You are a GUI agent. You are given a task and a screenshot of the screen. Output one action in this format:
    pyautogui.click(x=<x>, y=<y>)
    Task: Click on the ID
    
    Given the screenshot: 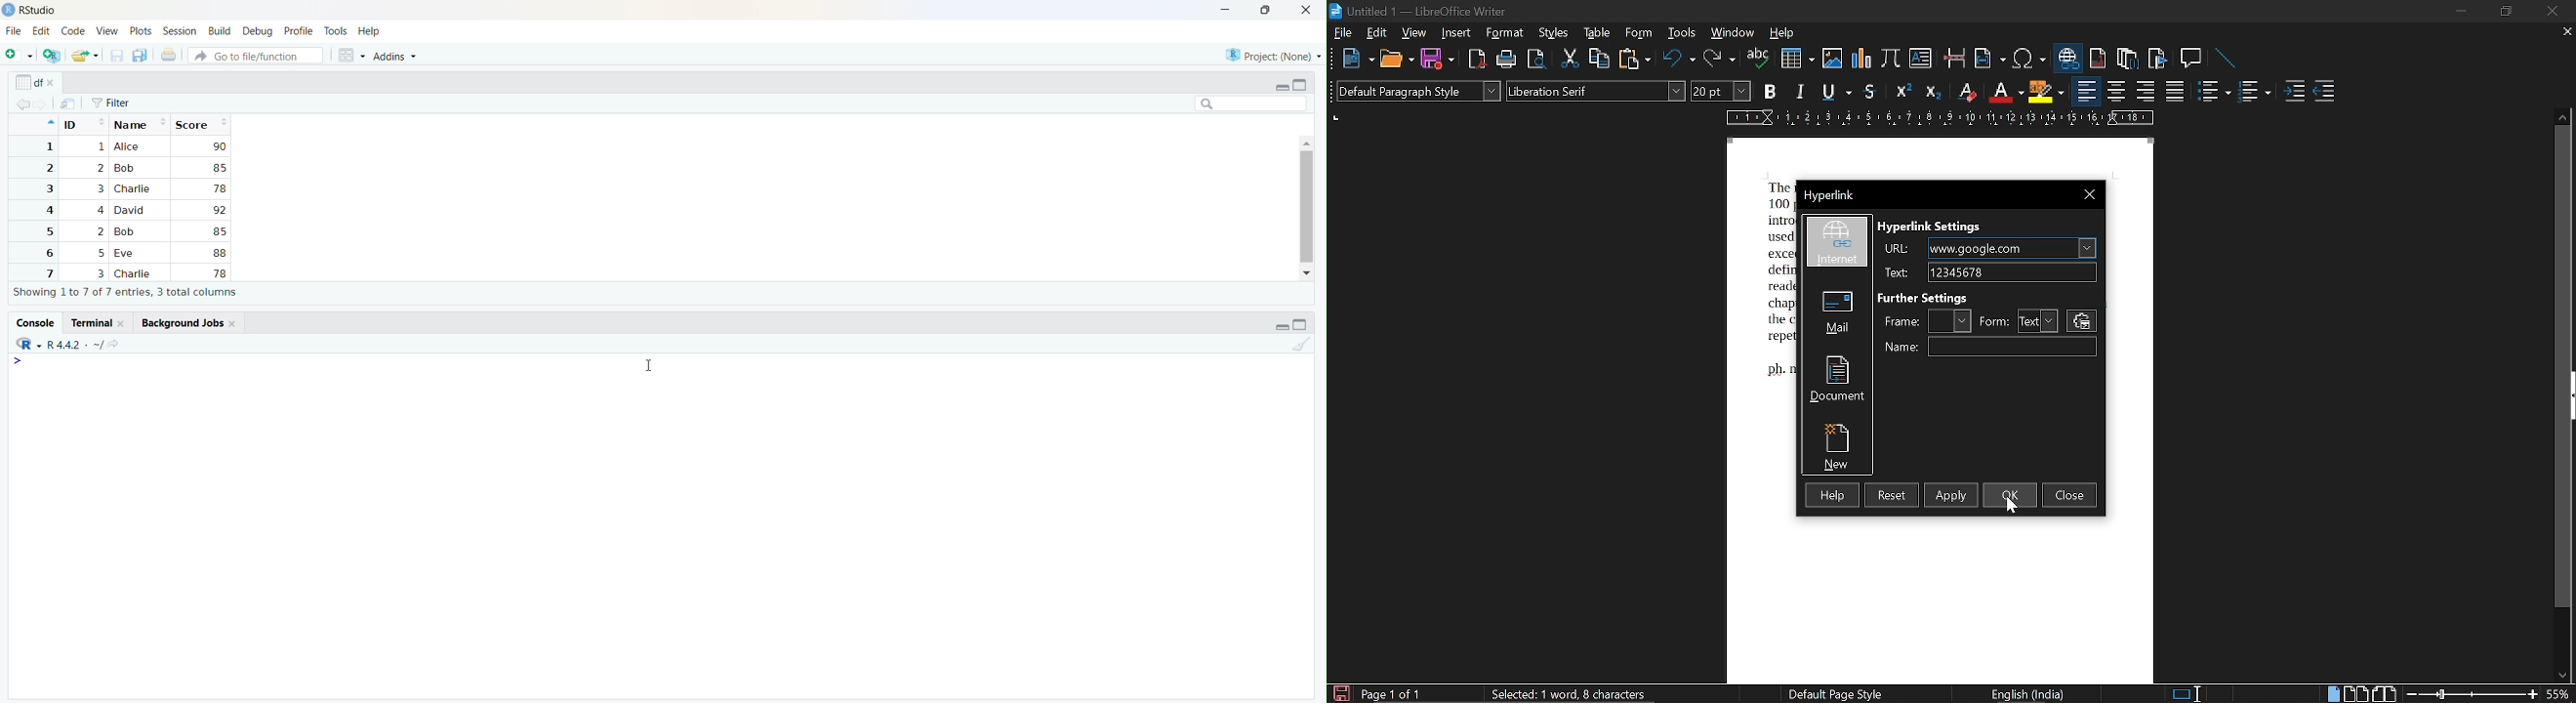 What is the action you would take?
    pyautogui.click(x=84, y=122)
    